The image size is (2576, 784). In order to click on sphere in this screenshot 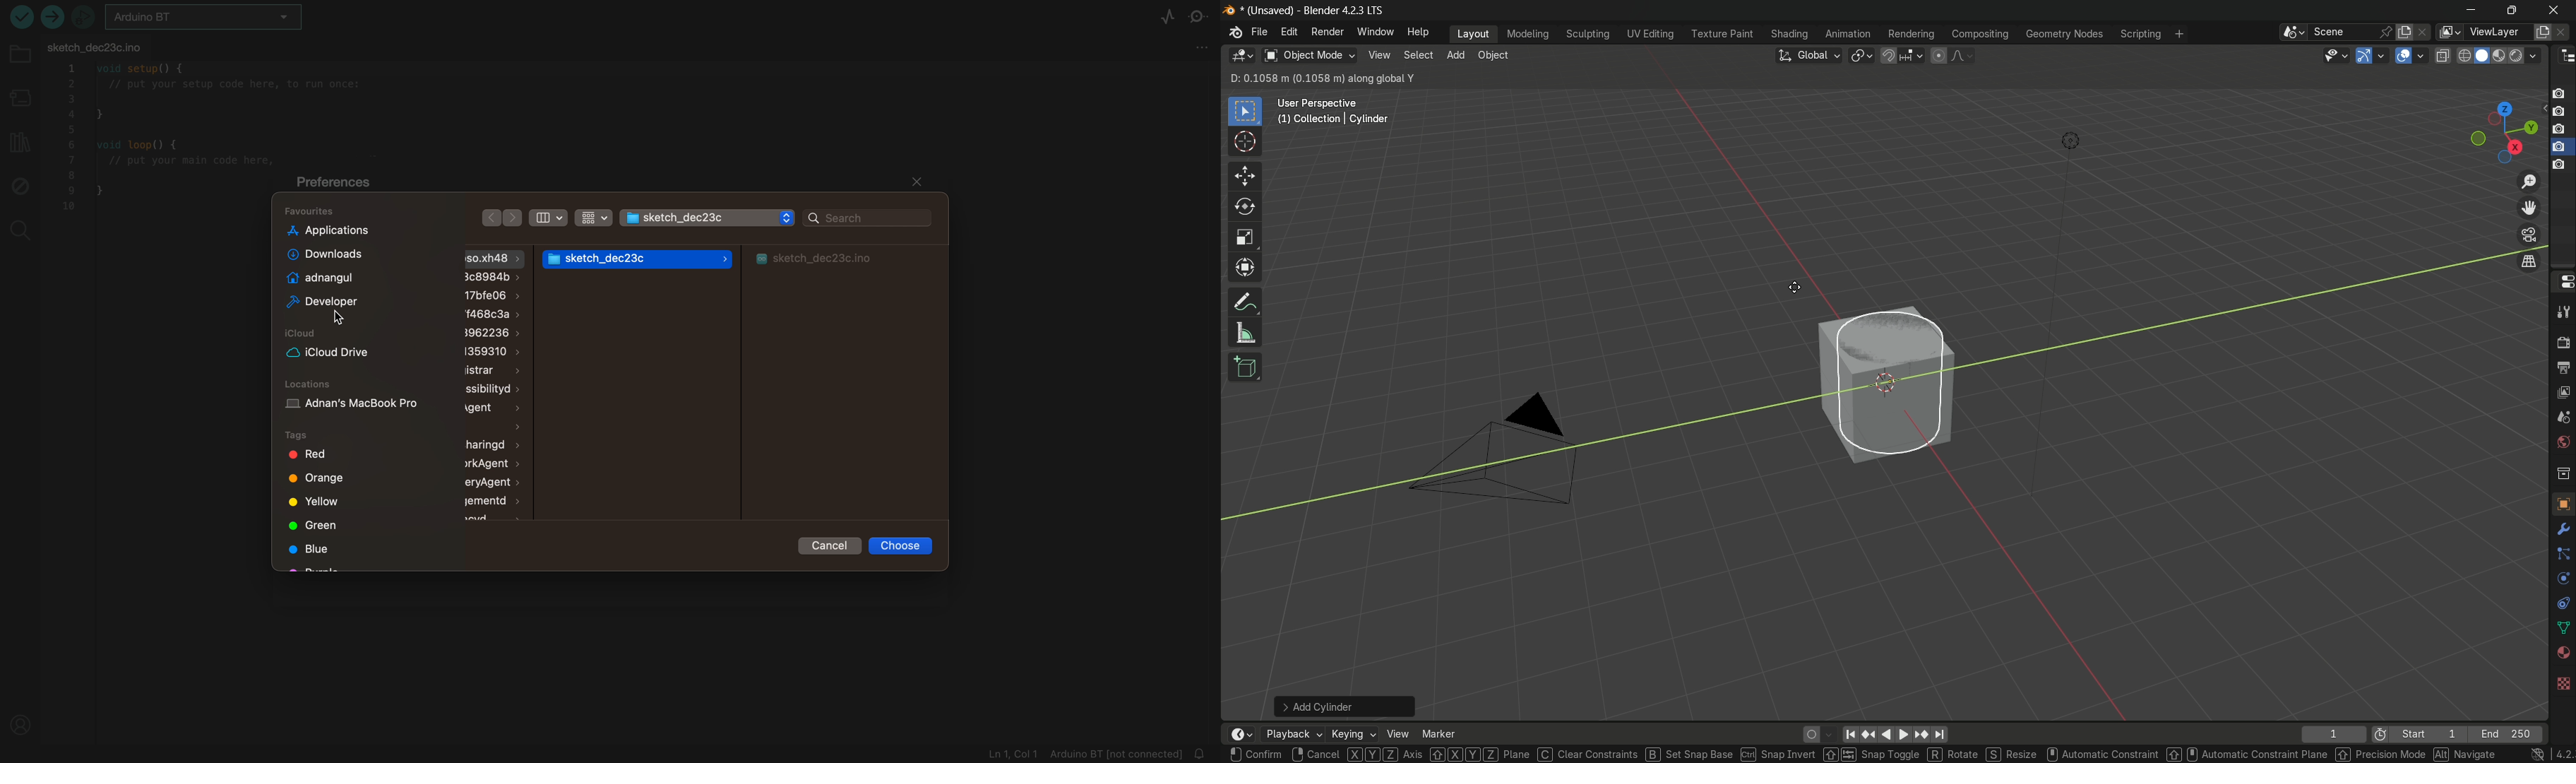, I will do `click(2560, 653)`.